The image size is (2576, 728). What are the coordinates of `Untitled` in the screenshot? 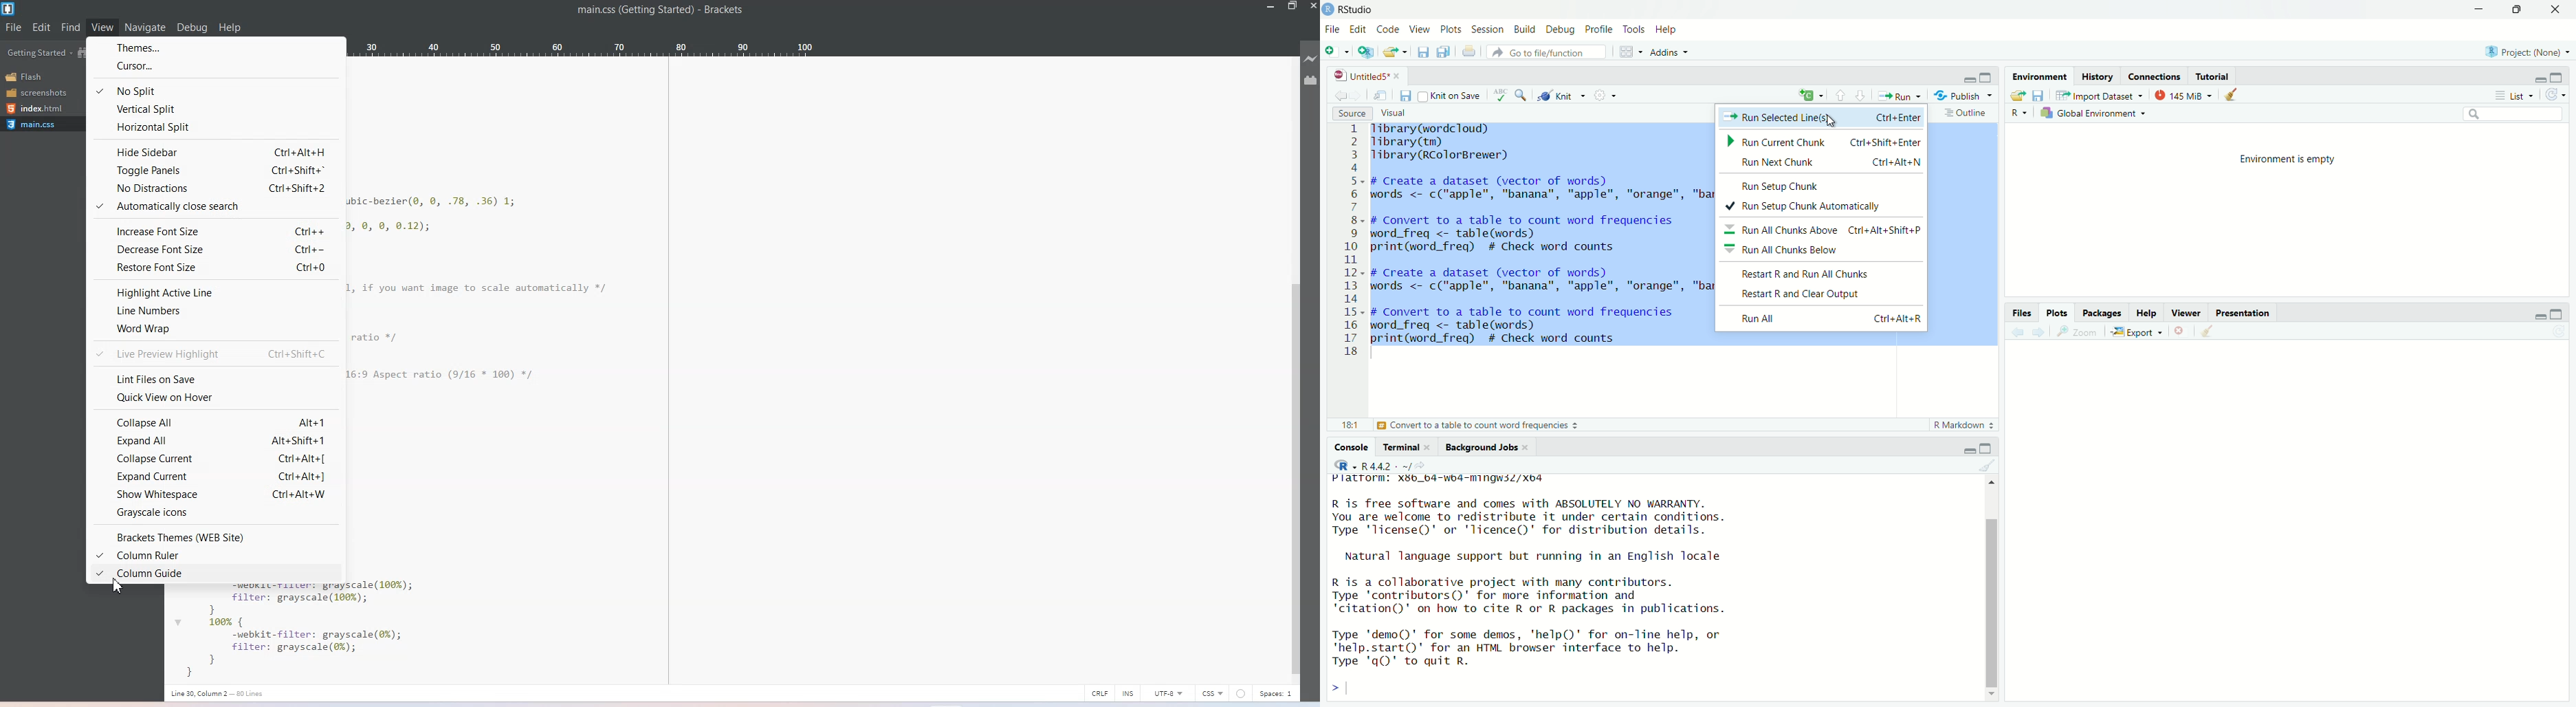 It's located at (1368, 76).